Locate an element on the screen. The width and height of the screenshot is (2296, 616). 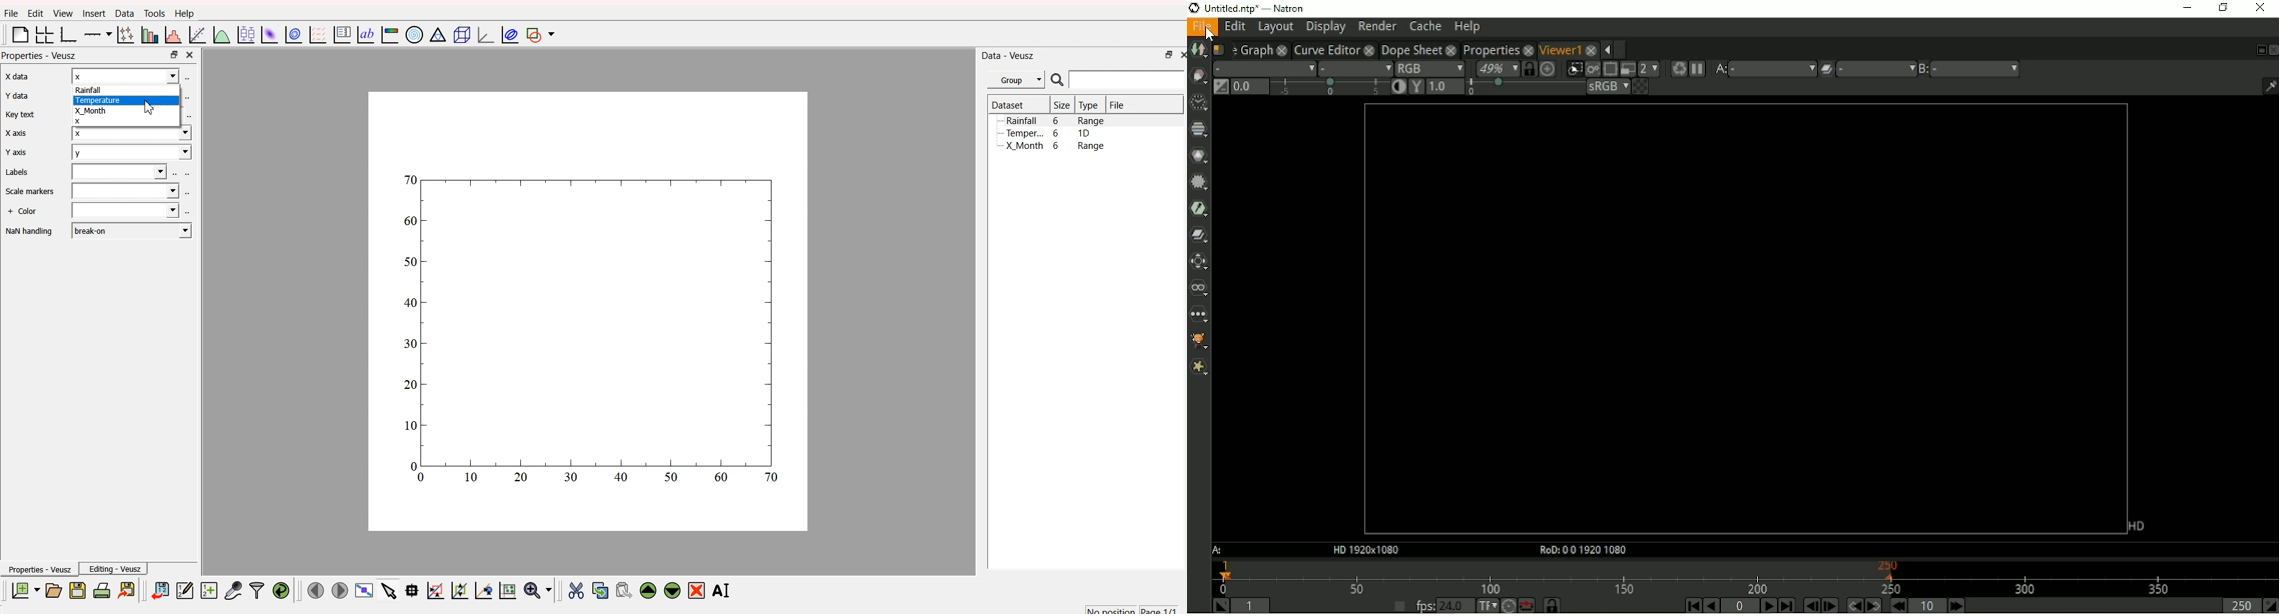
Group is located at coordinates (1016, 80).